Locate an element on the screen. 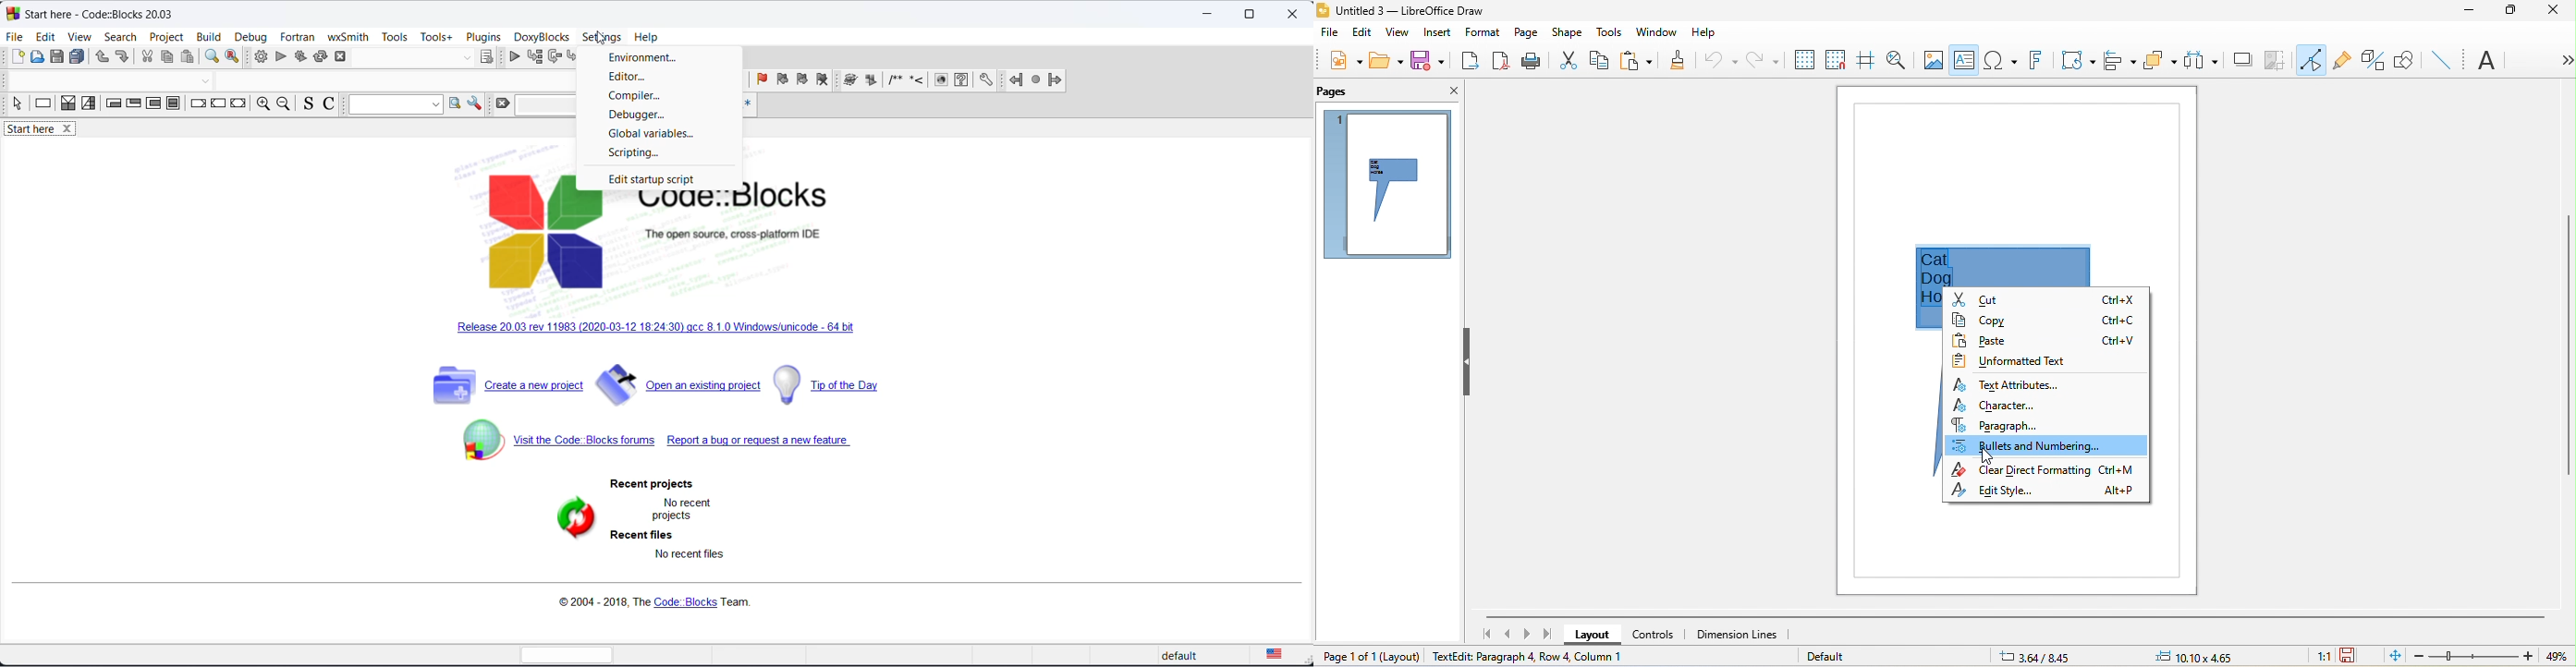  settings is located at coordinates (475, 103).